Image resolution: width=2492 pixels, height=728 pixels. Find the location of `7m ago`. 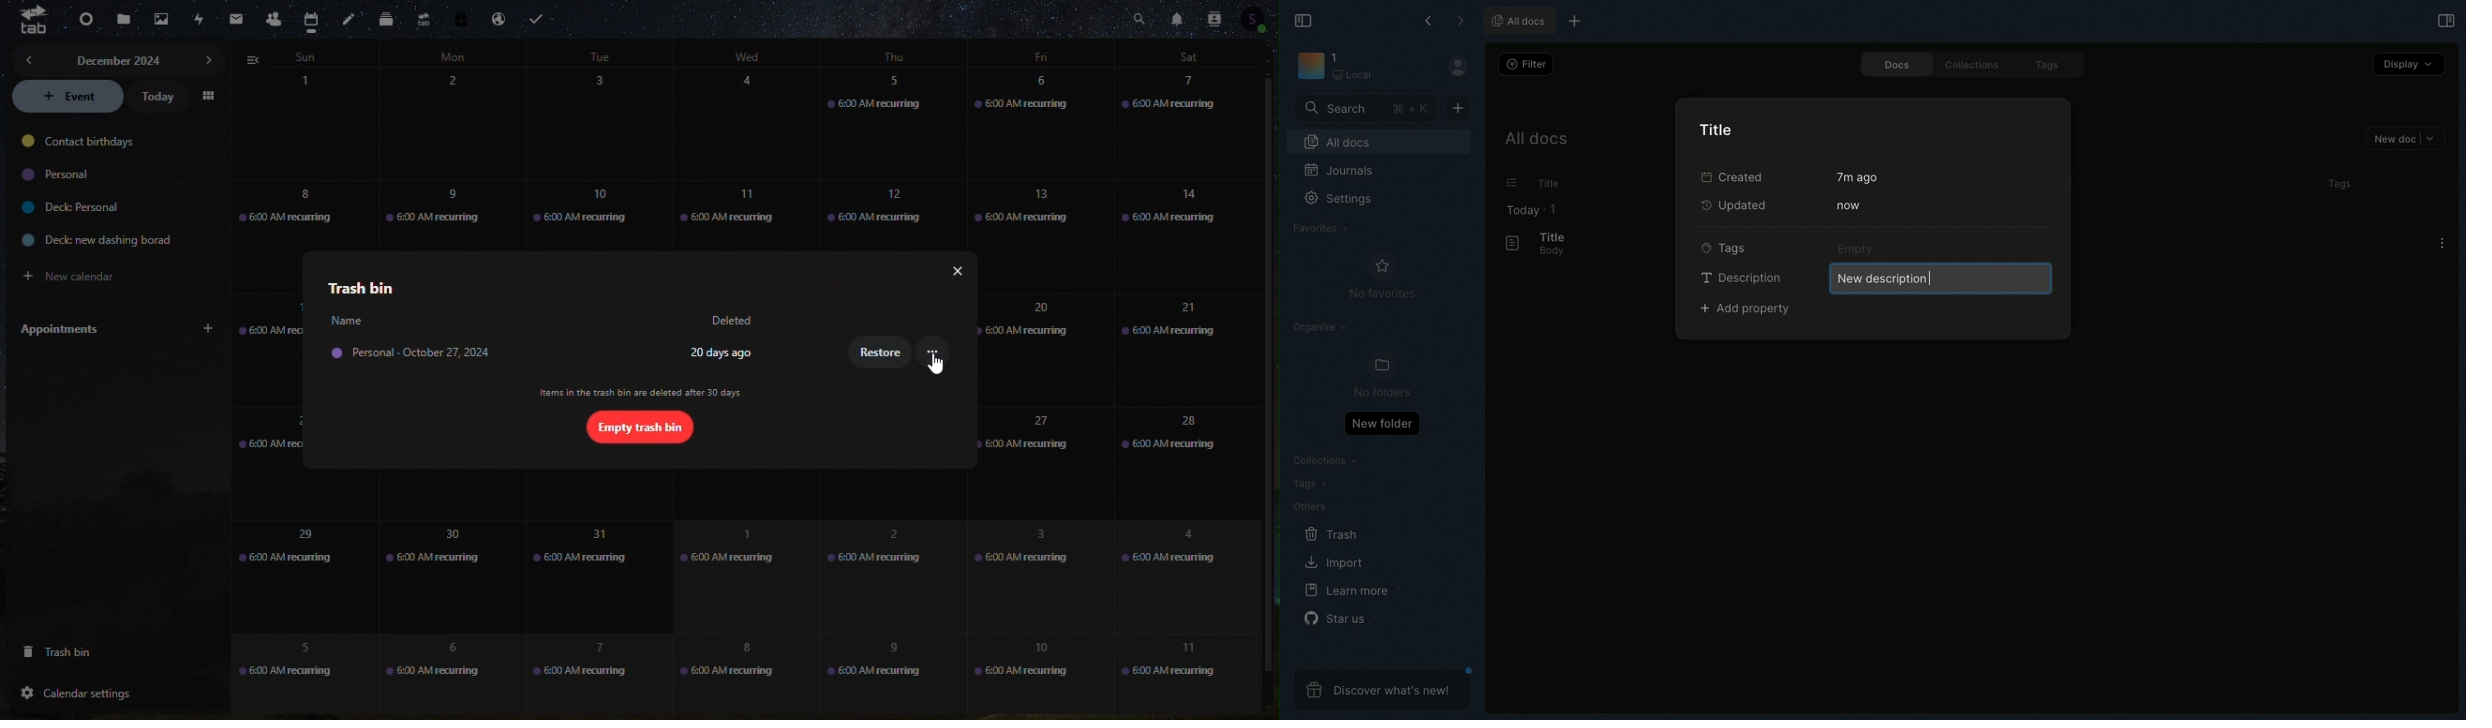

7m ago is located at coordinates (1860, 177).